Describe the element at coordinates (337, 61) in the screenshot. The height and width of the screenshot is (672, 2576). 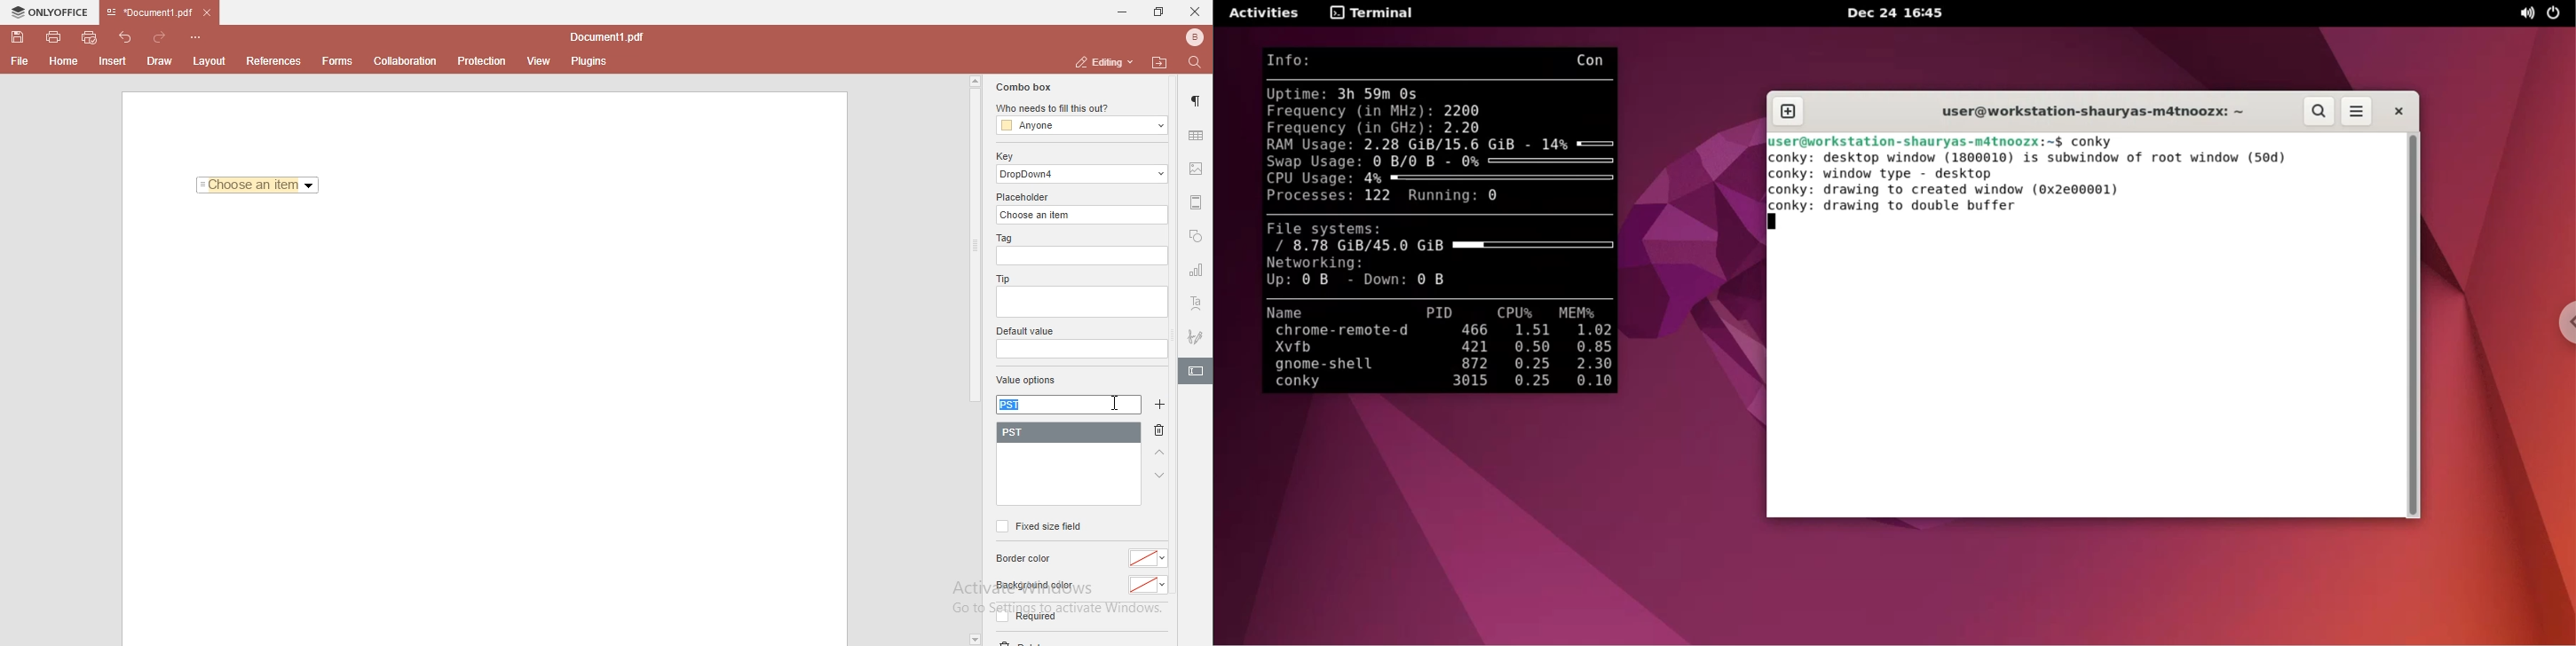
I see `forms` at that location.